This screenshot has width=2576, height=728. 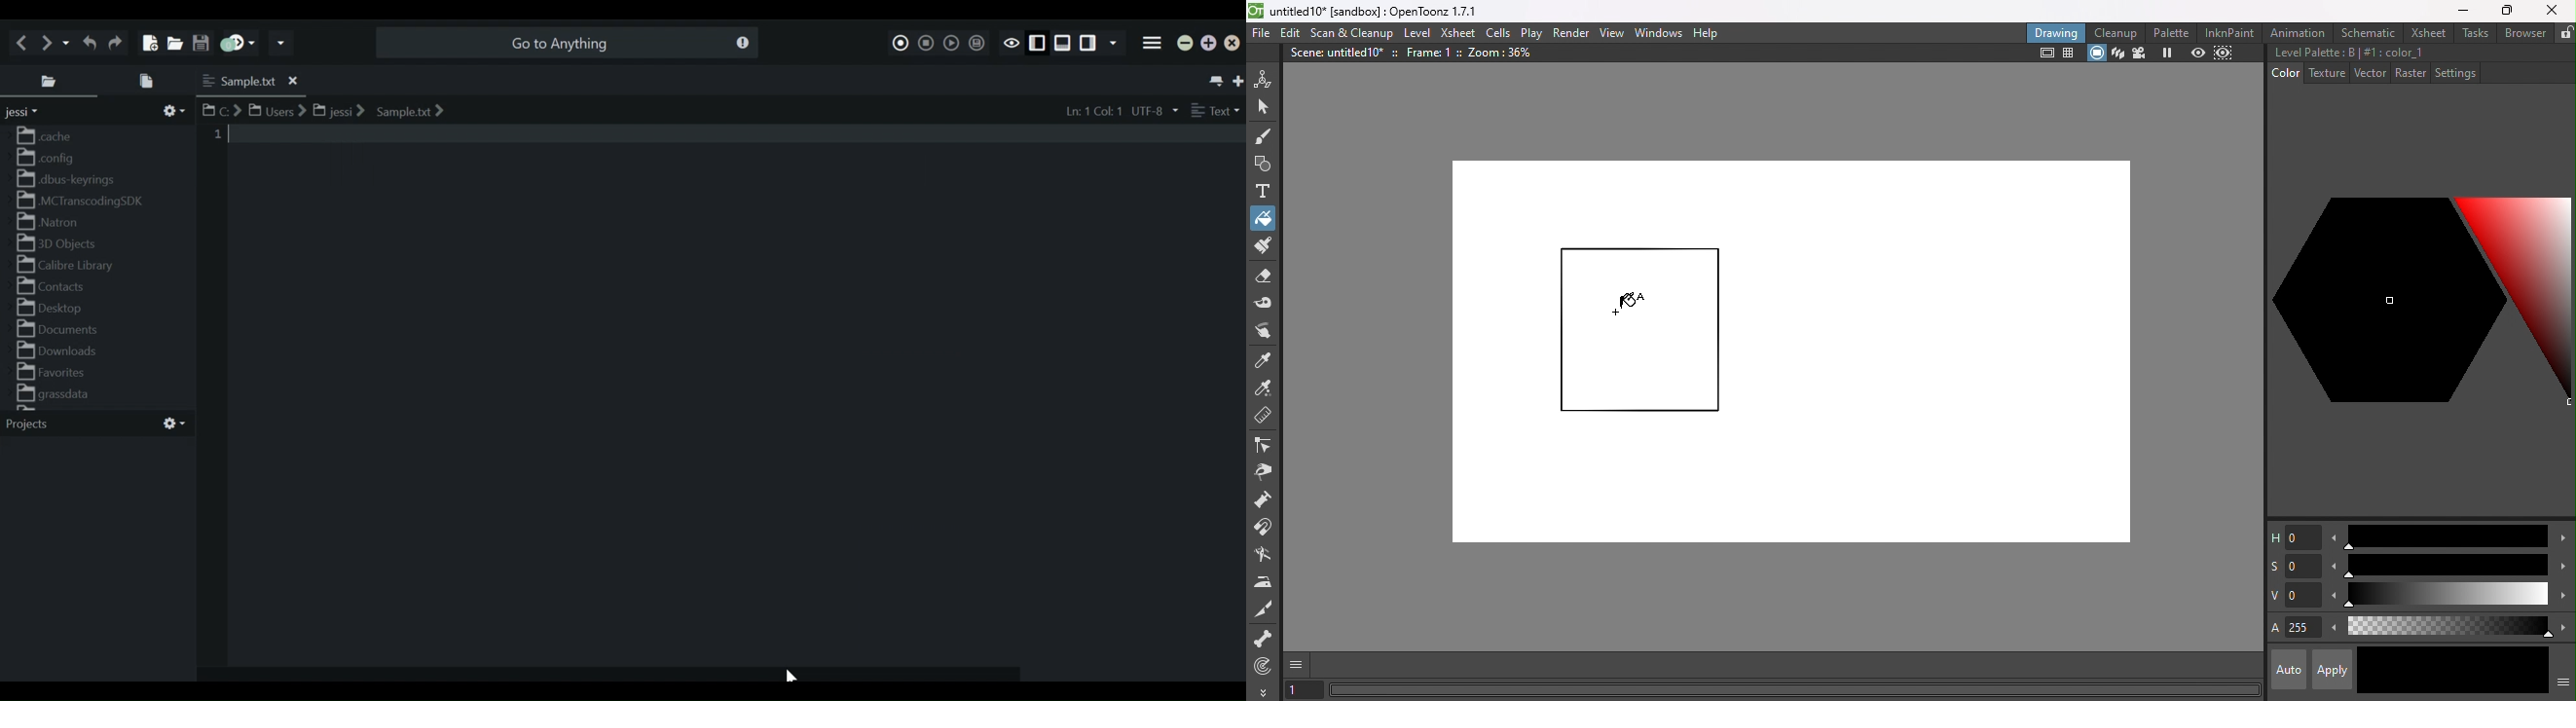 What do you see at coordinates (1263, 556) in the screenshot?
I see `Cutter tool` at bounding box center [1263, 556].